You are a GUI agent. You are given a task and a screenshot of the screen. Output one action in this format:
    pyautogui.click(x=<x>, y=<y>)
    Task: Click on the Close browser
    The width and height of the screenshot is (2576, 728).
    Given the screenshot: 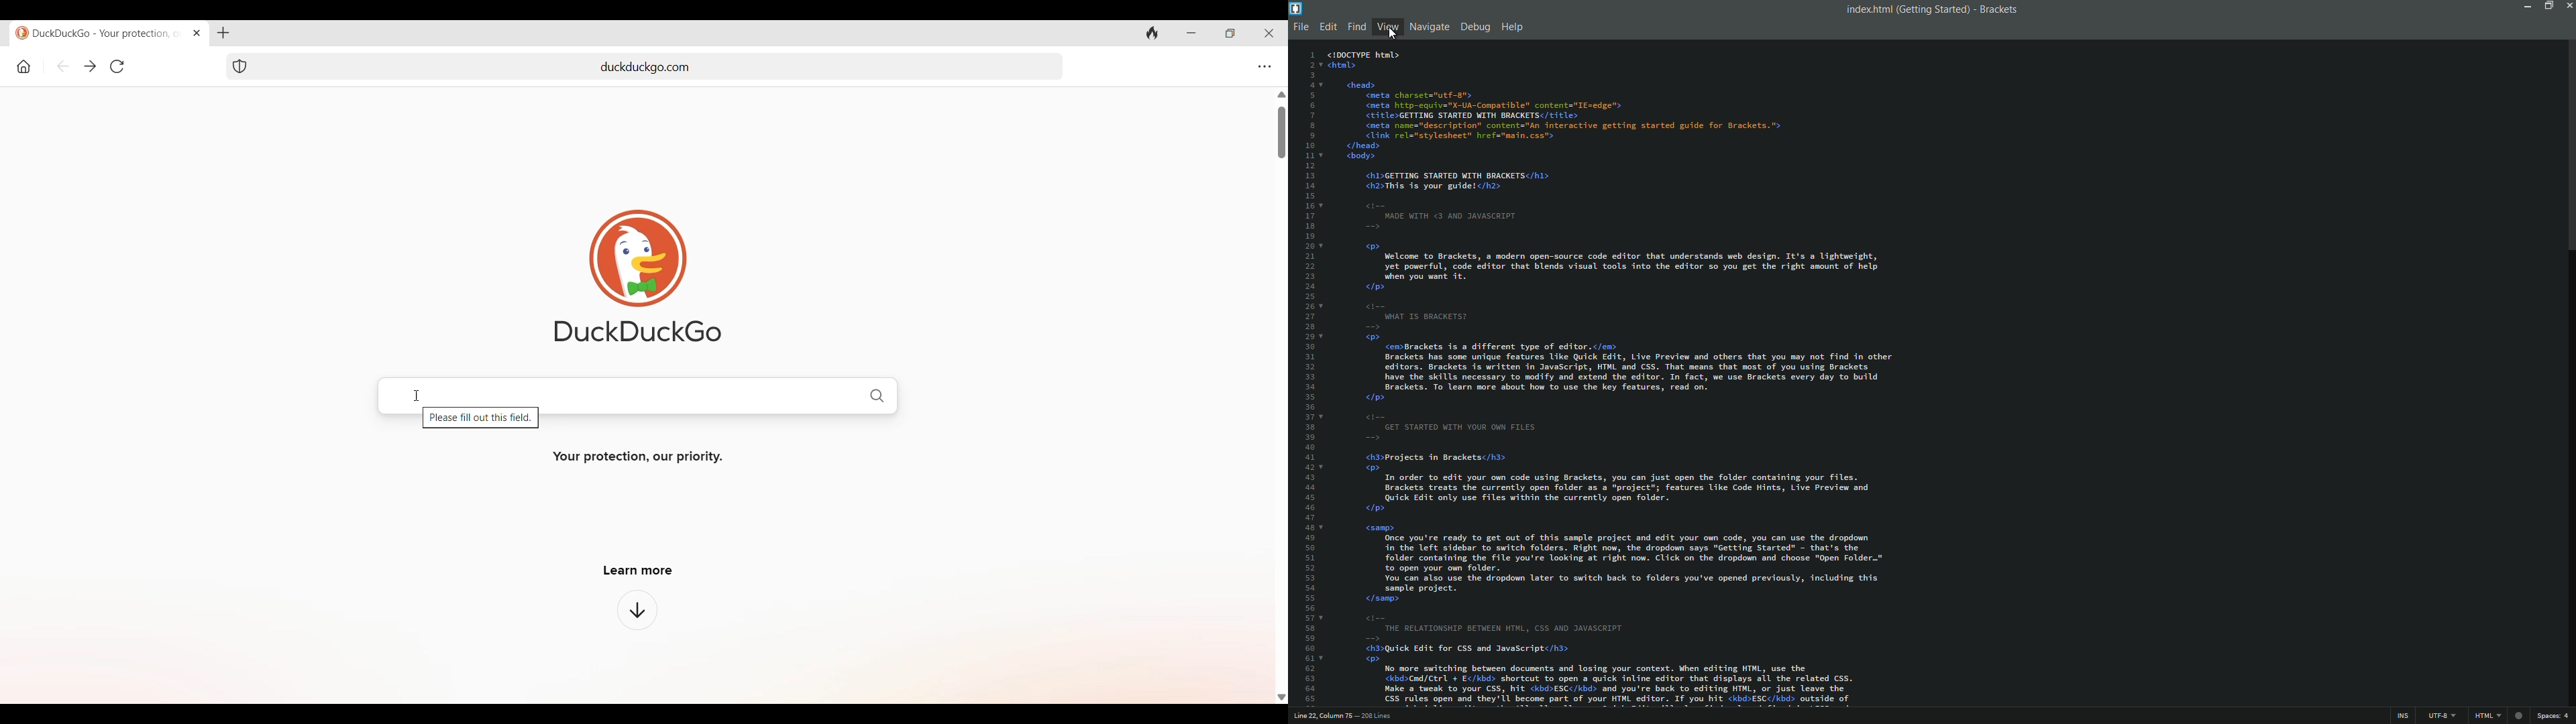 What is the action you would take?
    pyautogui.click(x=1269, y=34)
    